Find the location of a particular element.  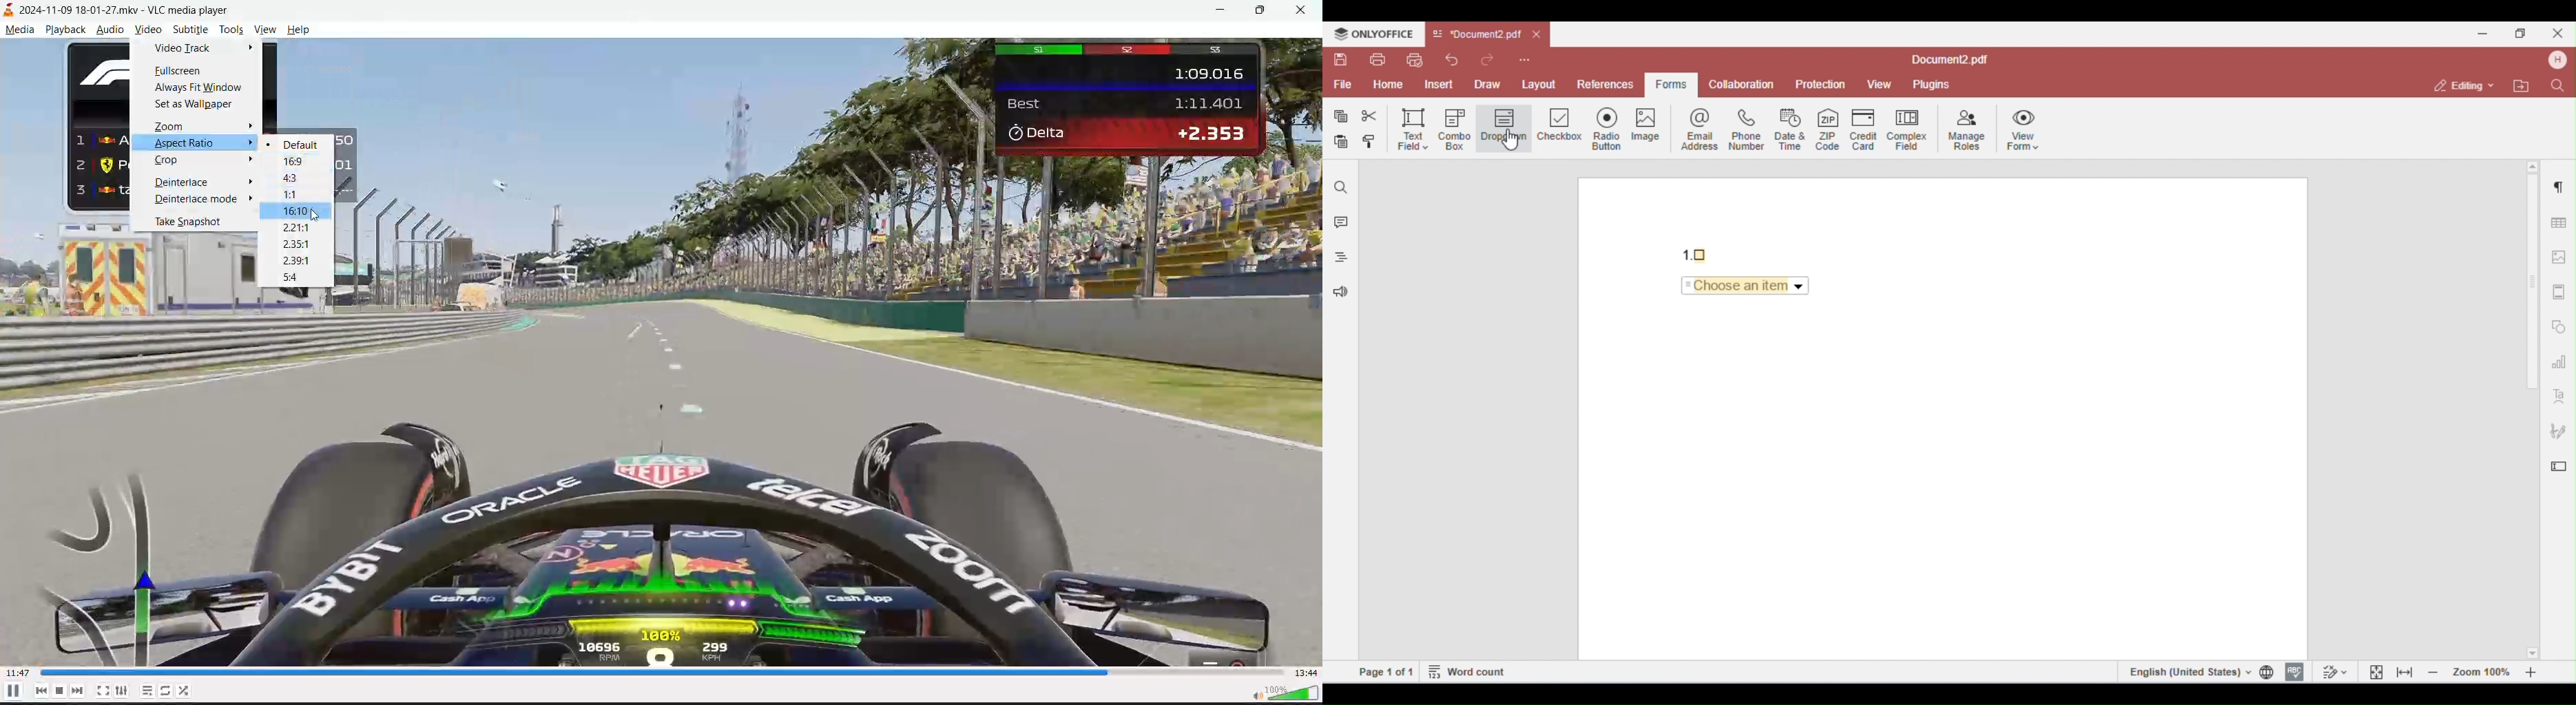

current track time is located at coordinates (18, 673).